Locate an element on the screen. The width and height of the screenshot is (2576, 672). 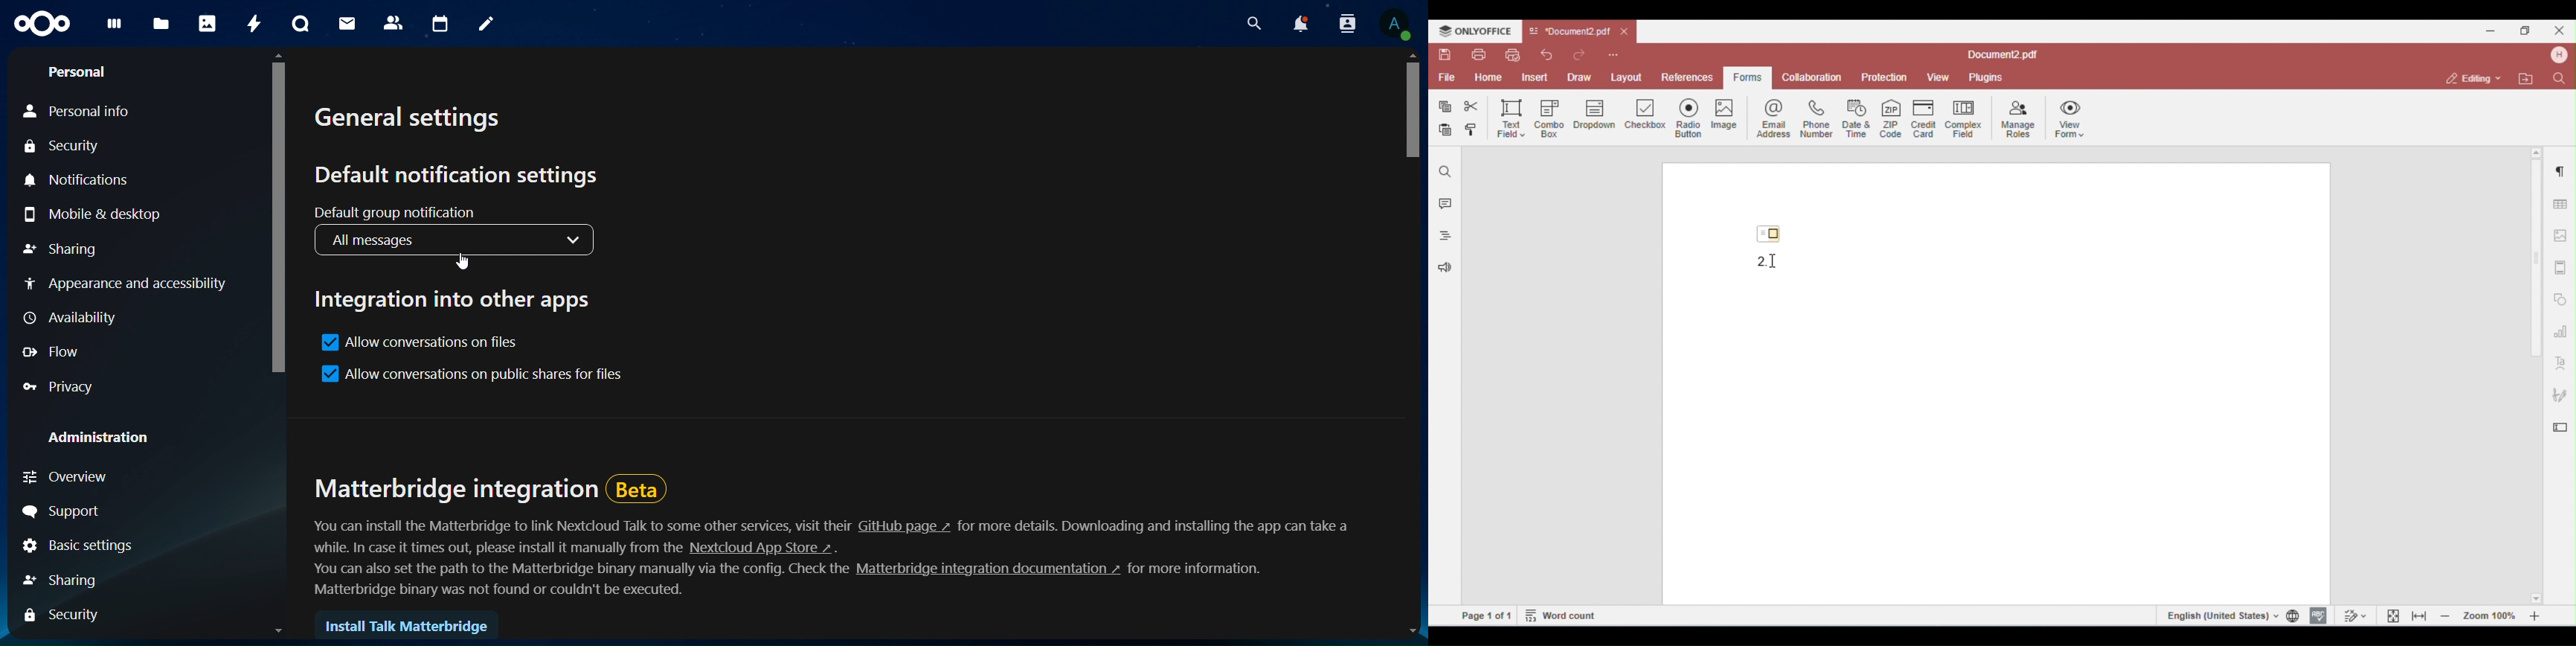
sharing is located at coordinates (68, 580).